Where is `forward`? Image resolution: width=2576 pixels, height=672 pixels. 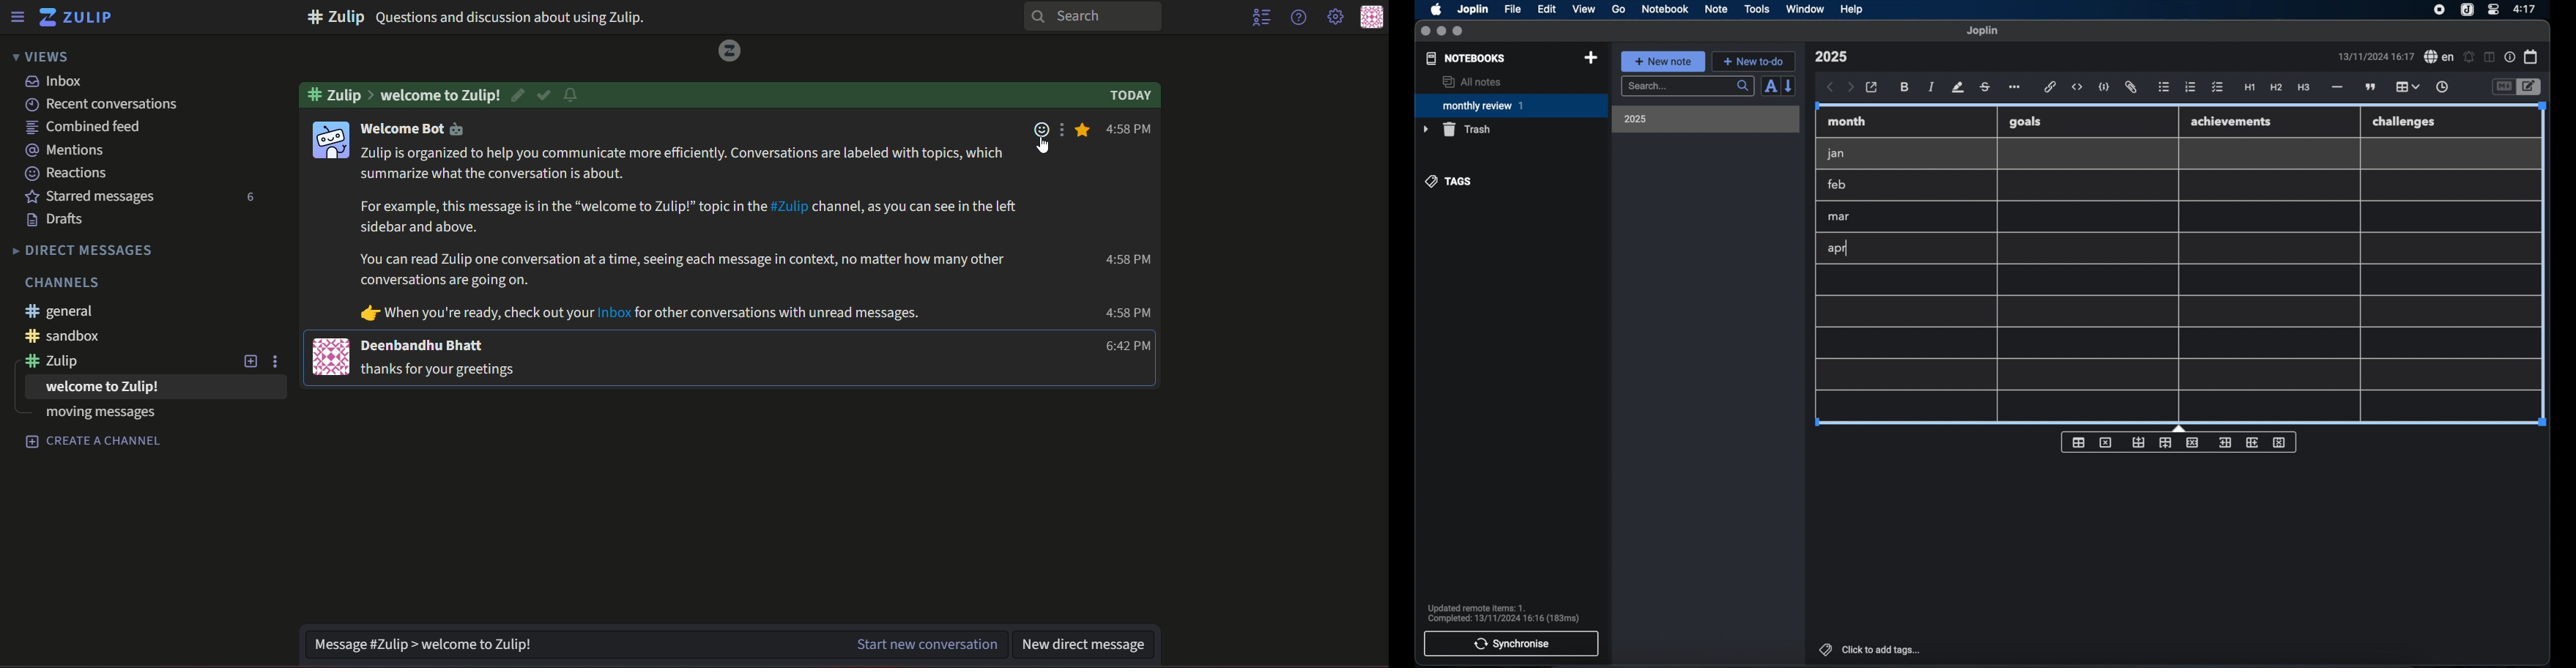 forward is located at coordinates (1851, 88).